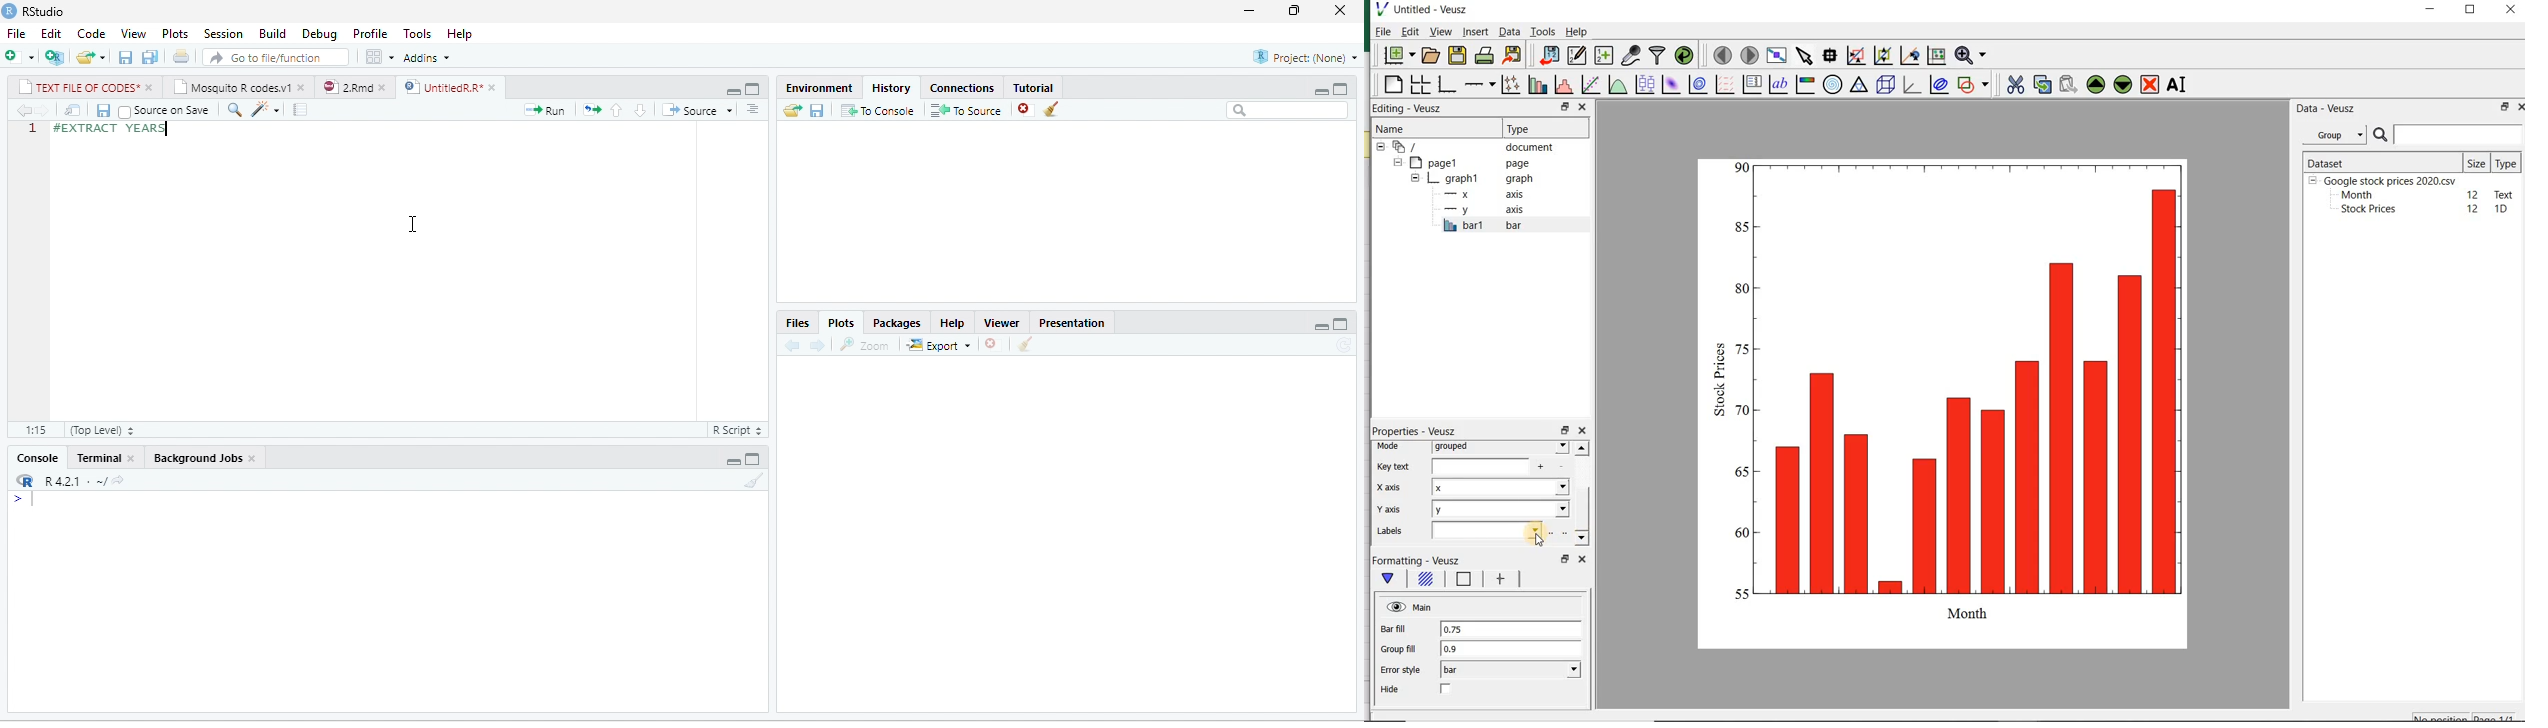 The image size is (2548, 728). What do you see at coordinates (51, 34) in the screenshot?
I see `Edit` at bounding box center [51, 34].